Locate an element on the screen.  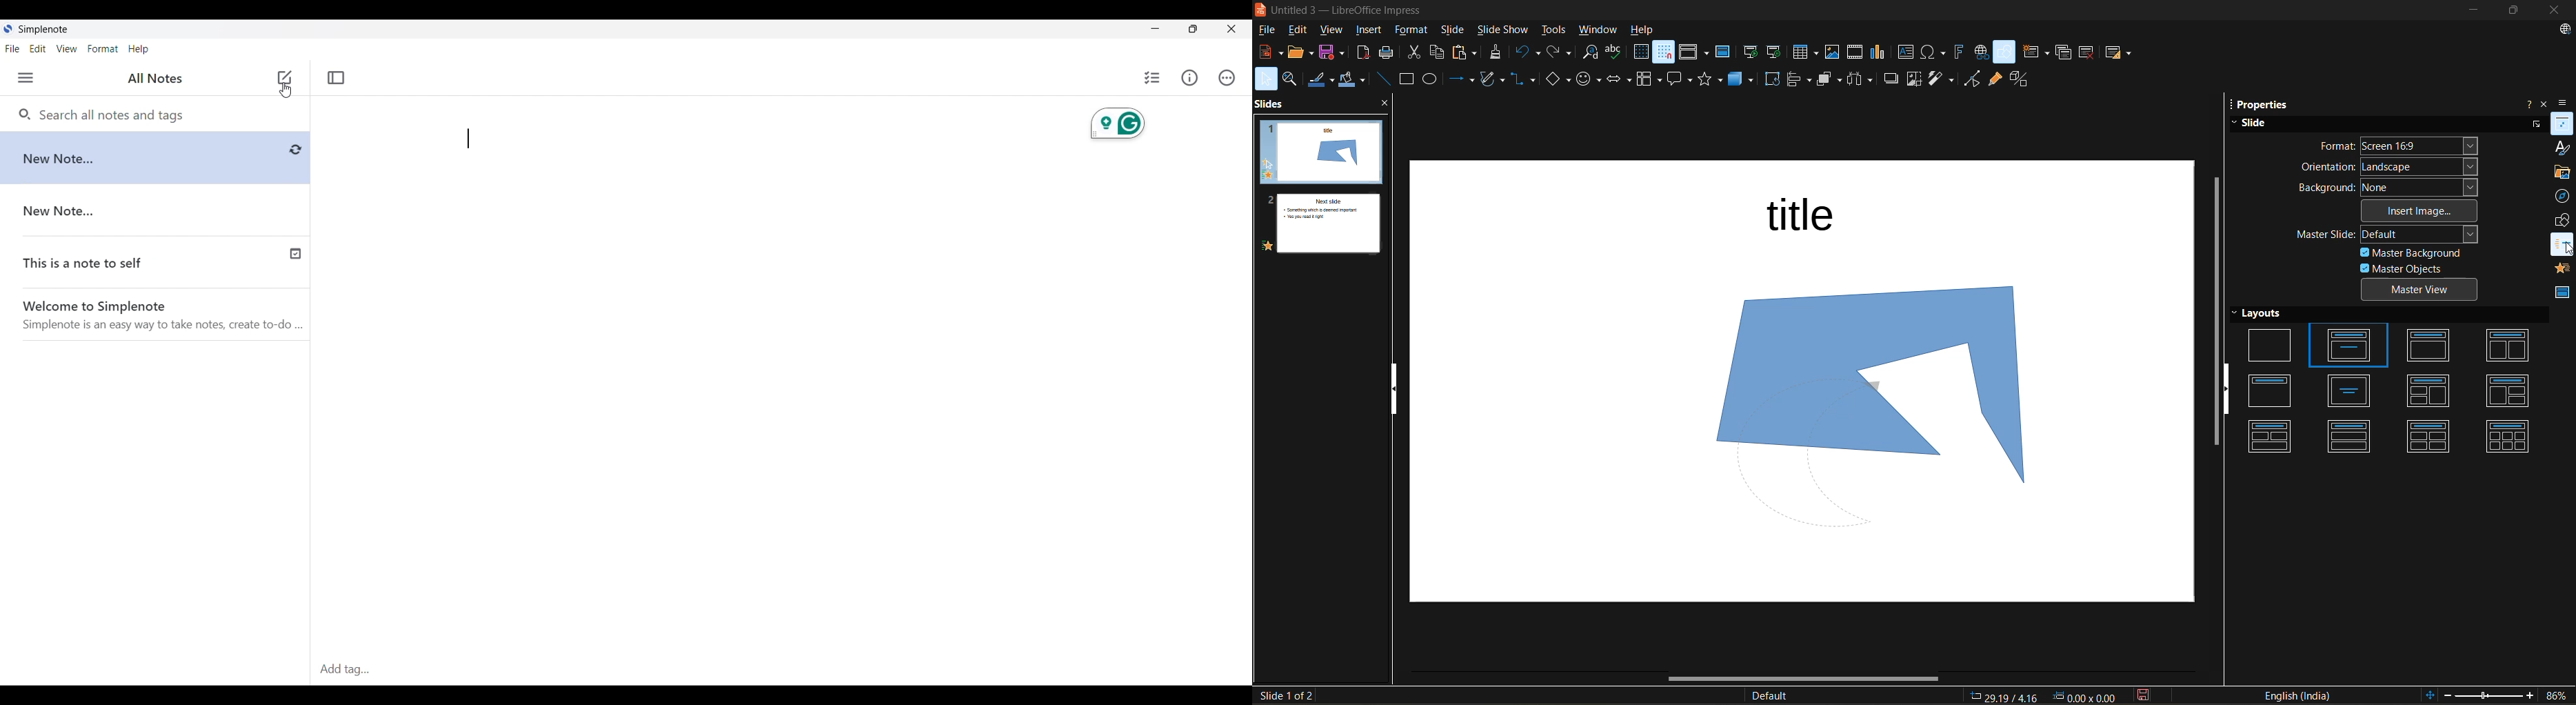
insert image is located at coordinates (1834, 51).